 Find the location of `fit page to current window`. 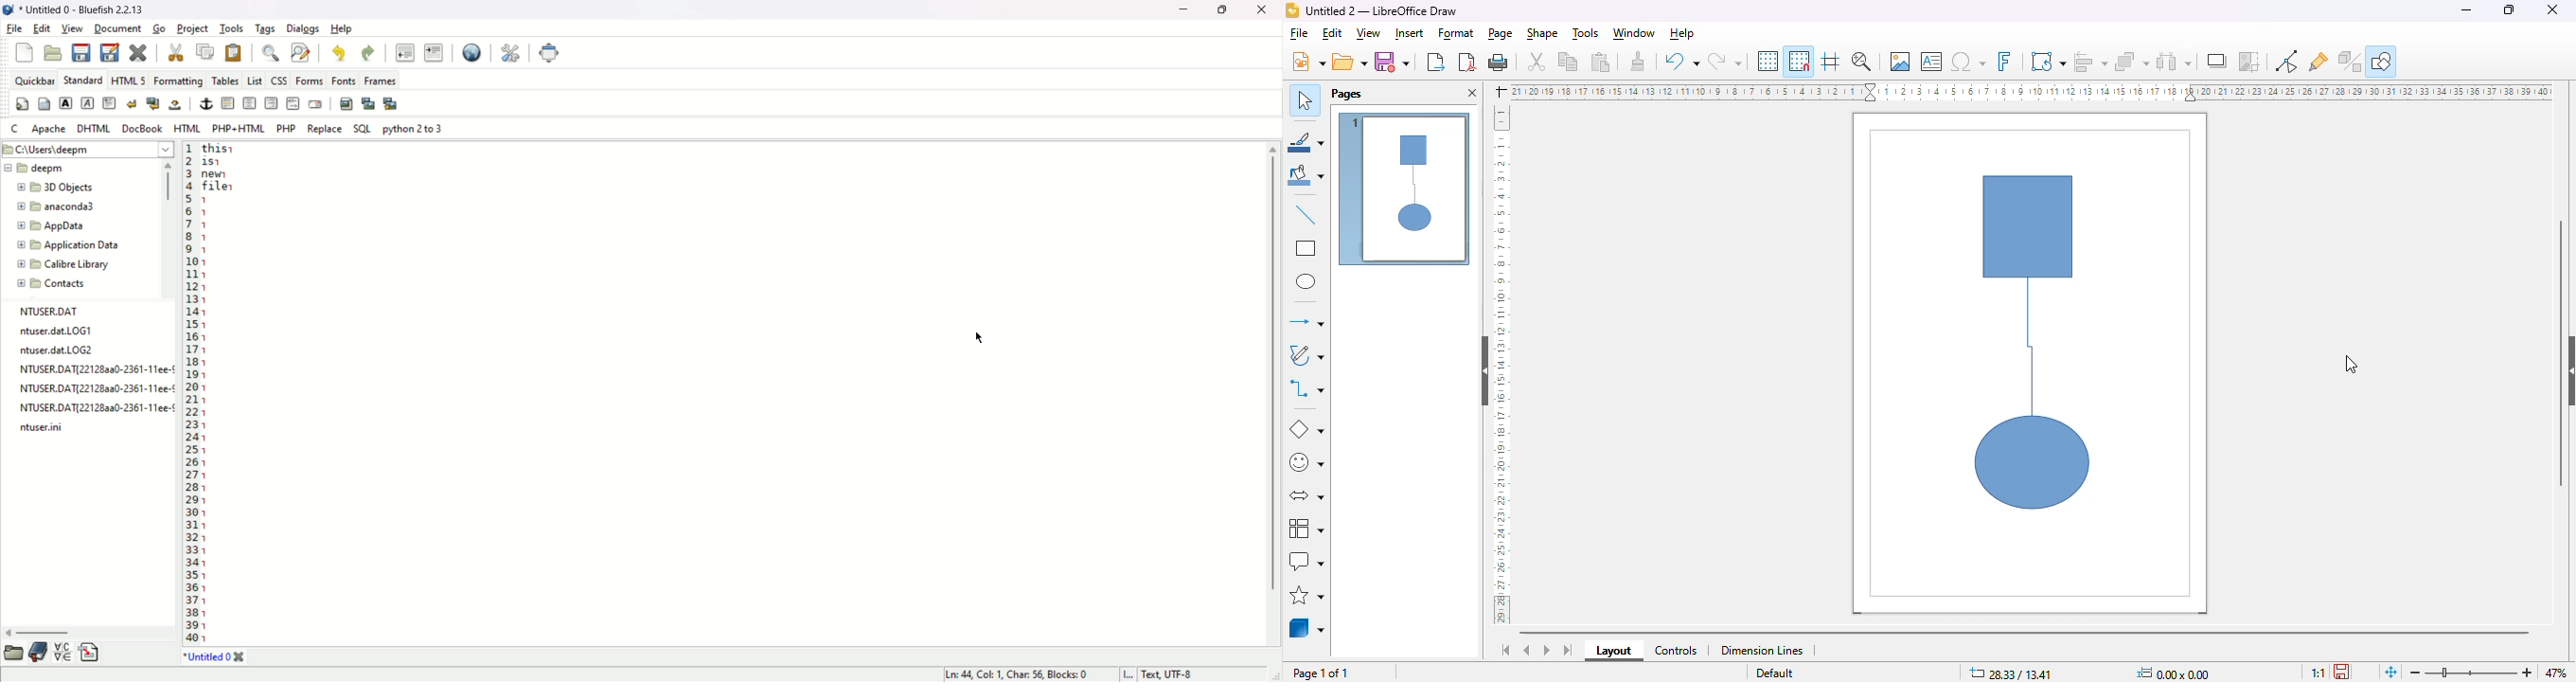

fit page to current window is located at coordinates (2390, 672).